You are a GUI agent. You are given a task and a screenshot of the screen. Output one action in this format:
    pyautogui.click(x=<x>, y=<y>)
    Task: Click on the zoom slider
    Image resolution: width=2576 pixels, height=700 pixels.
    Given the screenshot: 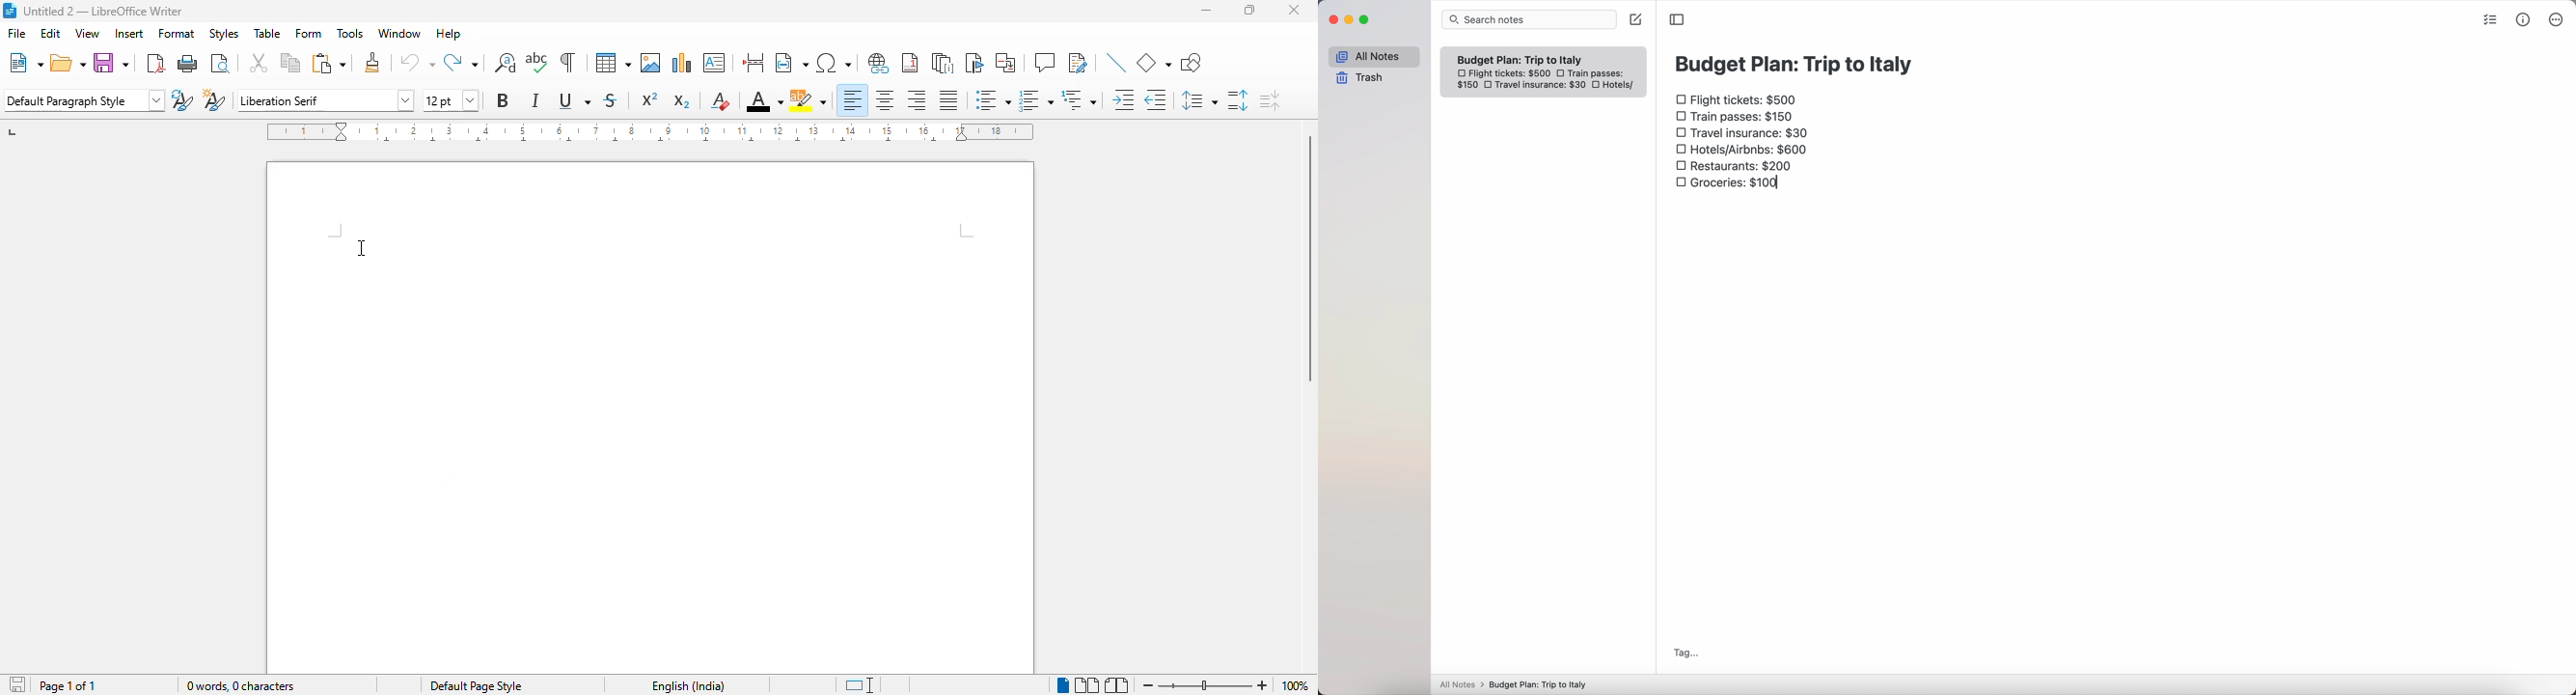 What is the action you would take?
    pyautogui.click(x=1209, y=684)
    